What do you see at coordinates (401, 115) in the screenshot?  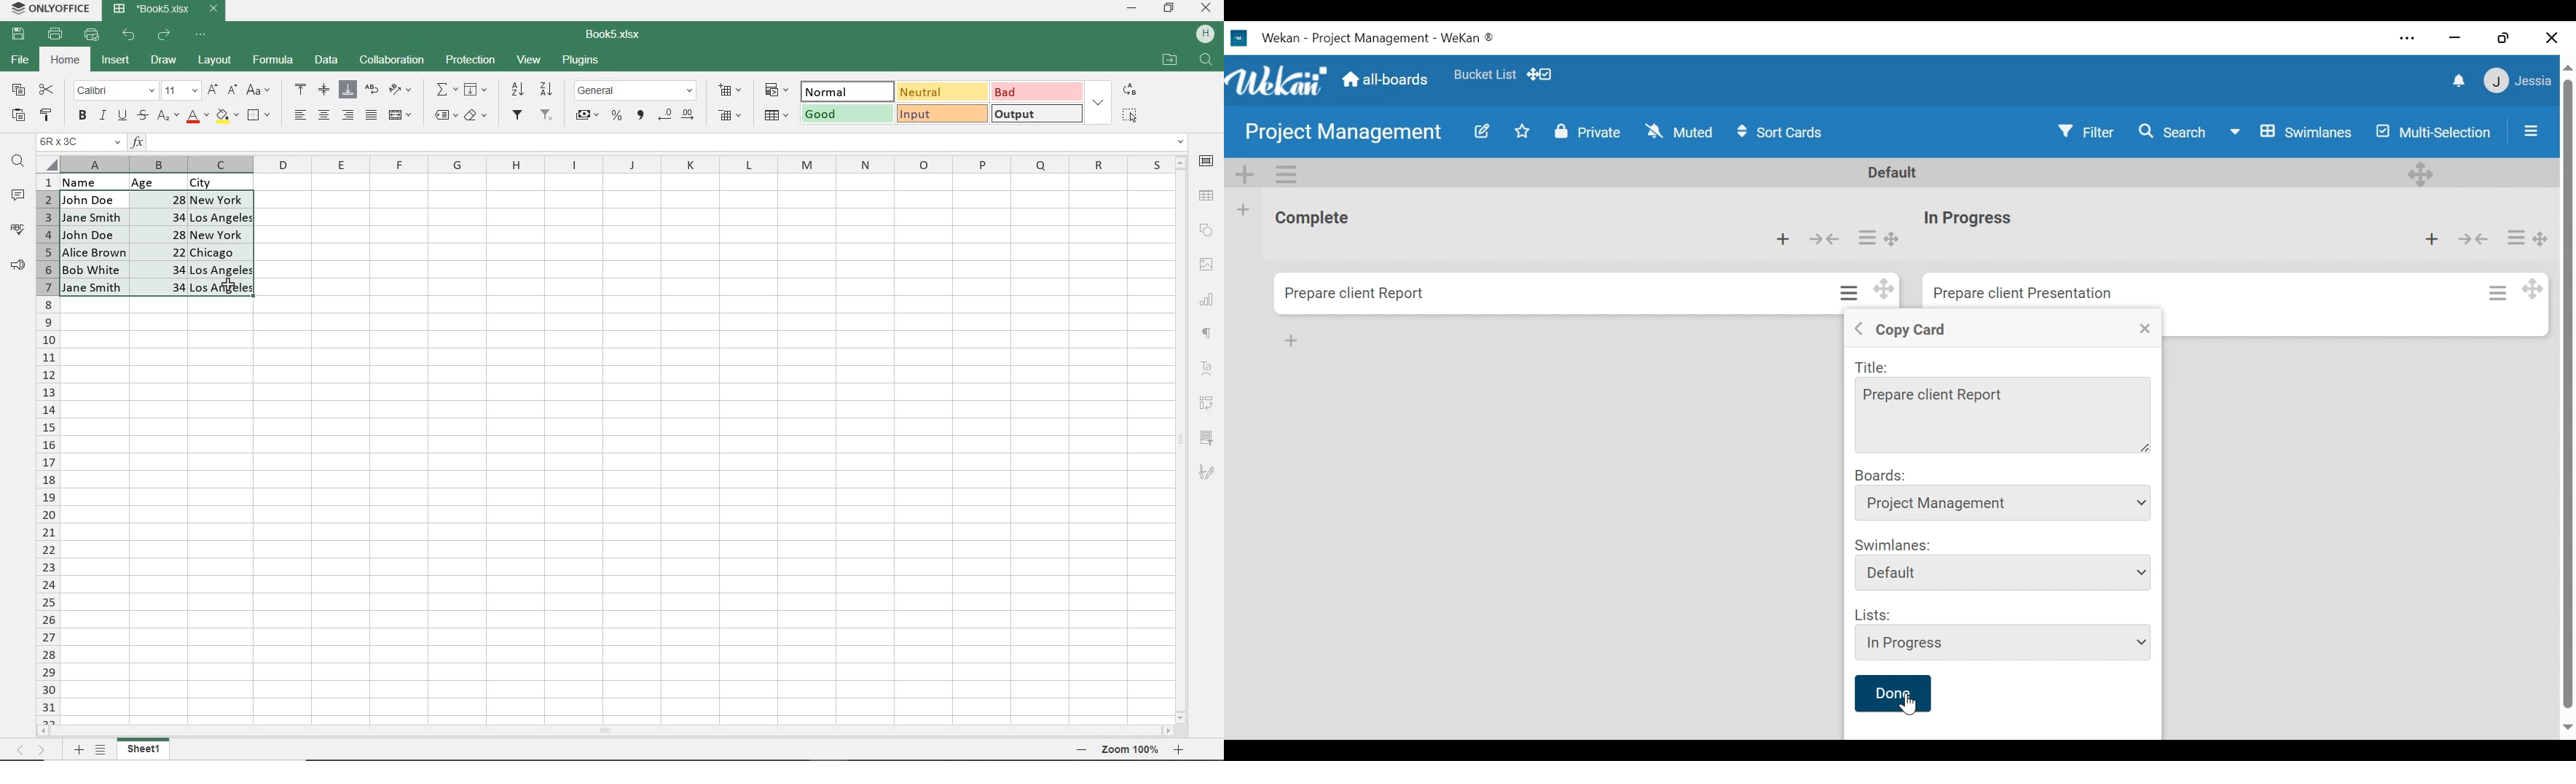 I see `MERGE & CENTER` at bounding box center [401, 115].